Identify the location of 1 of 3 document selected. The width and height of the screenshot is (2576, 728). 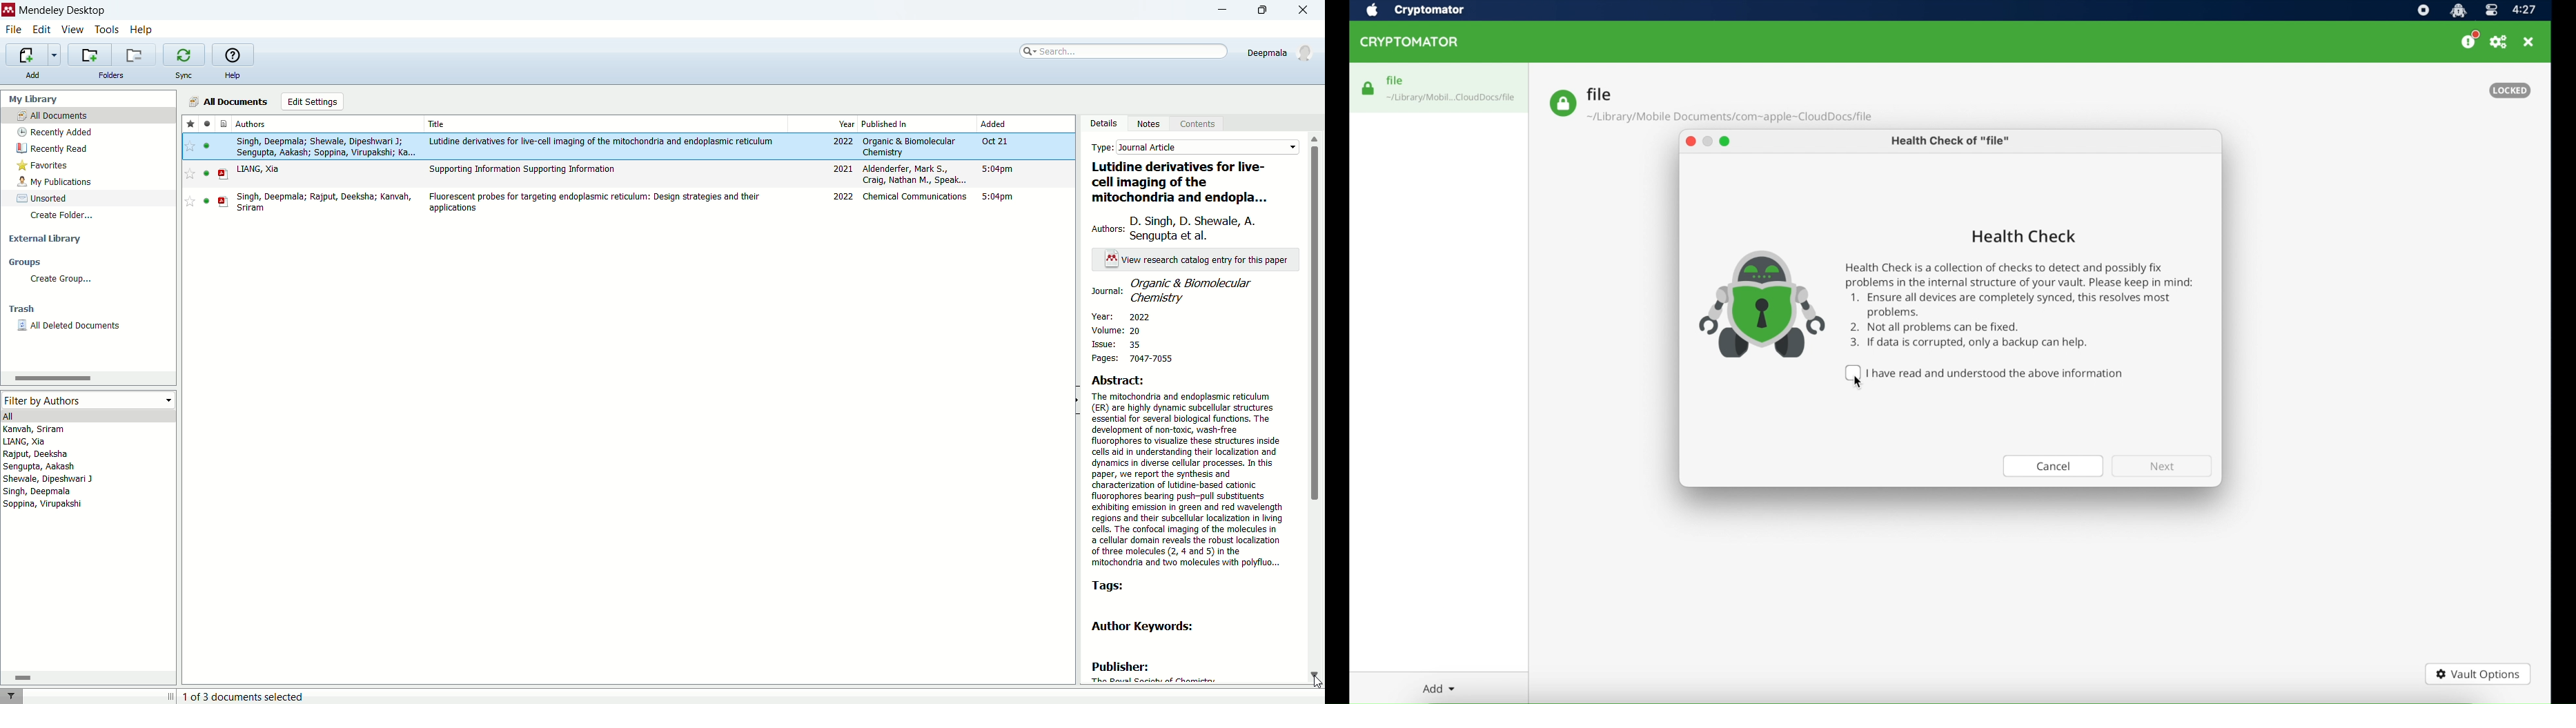
(250, 696).